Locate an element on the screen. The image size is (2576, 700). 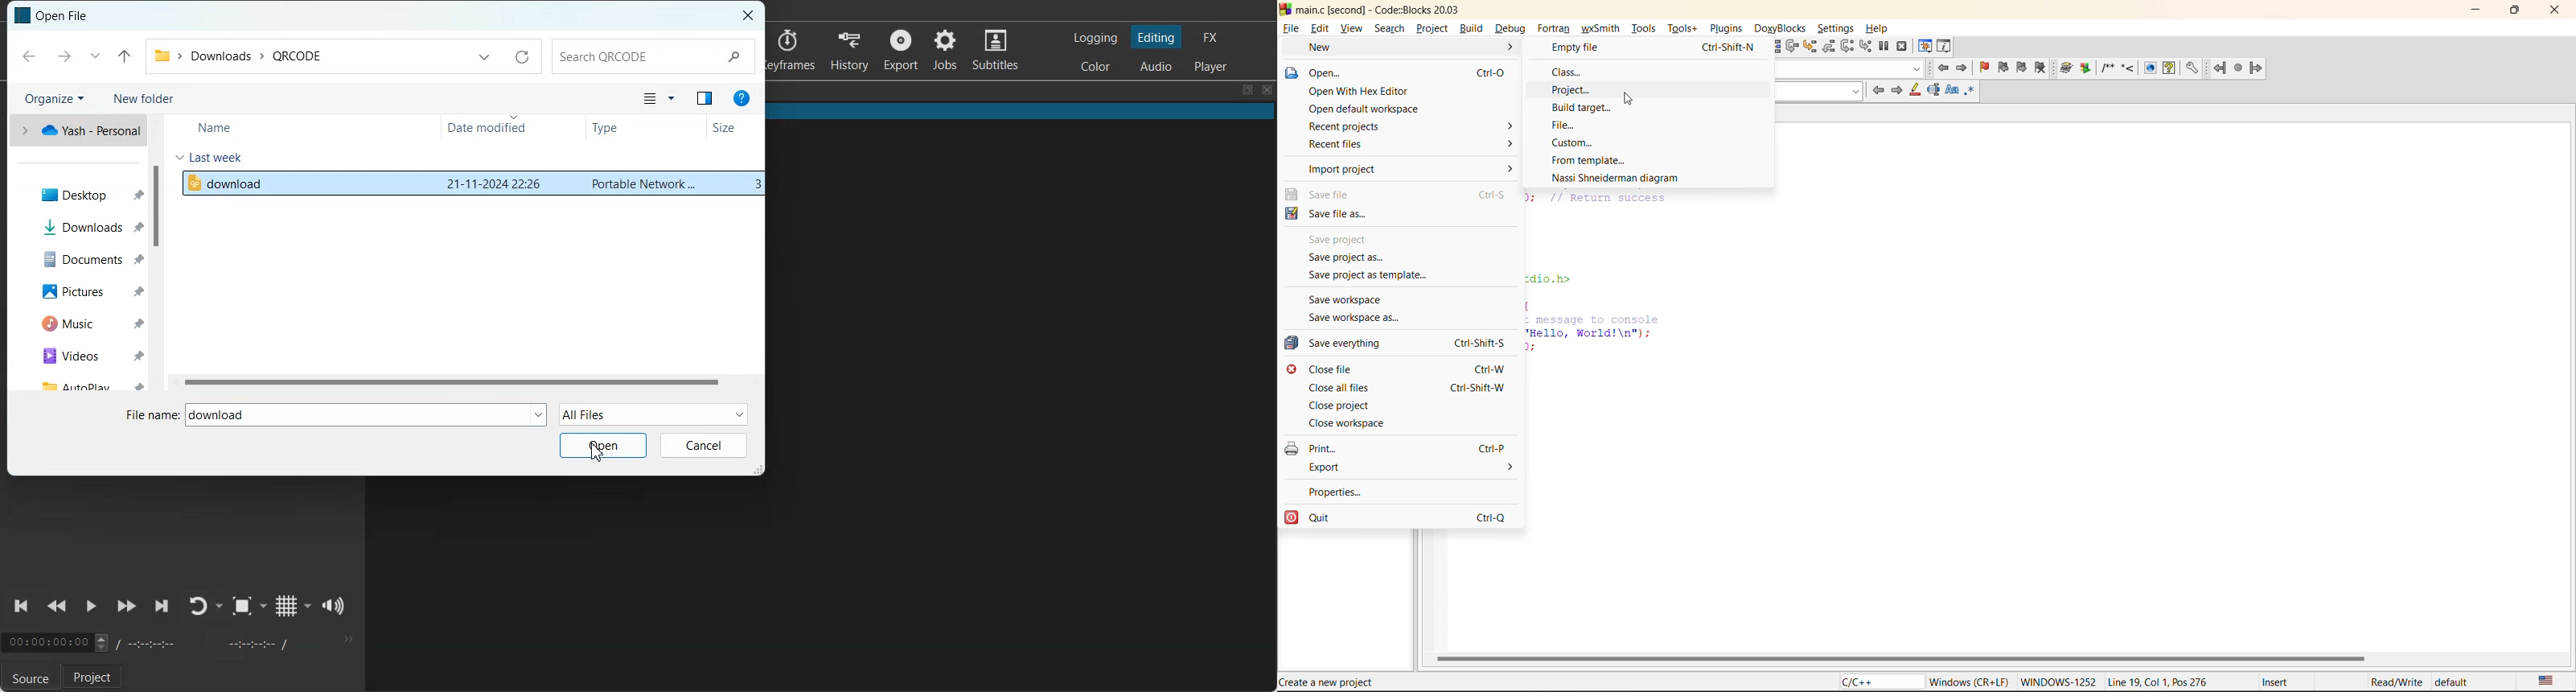
edit is located at coordinates (1320, 28).